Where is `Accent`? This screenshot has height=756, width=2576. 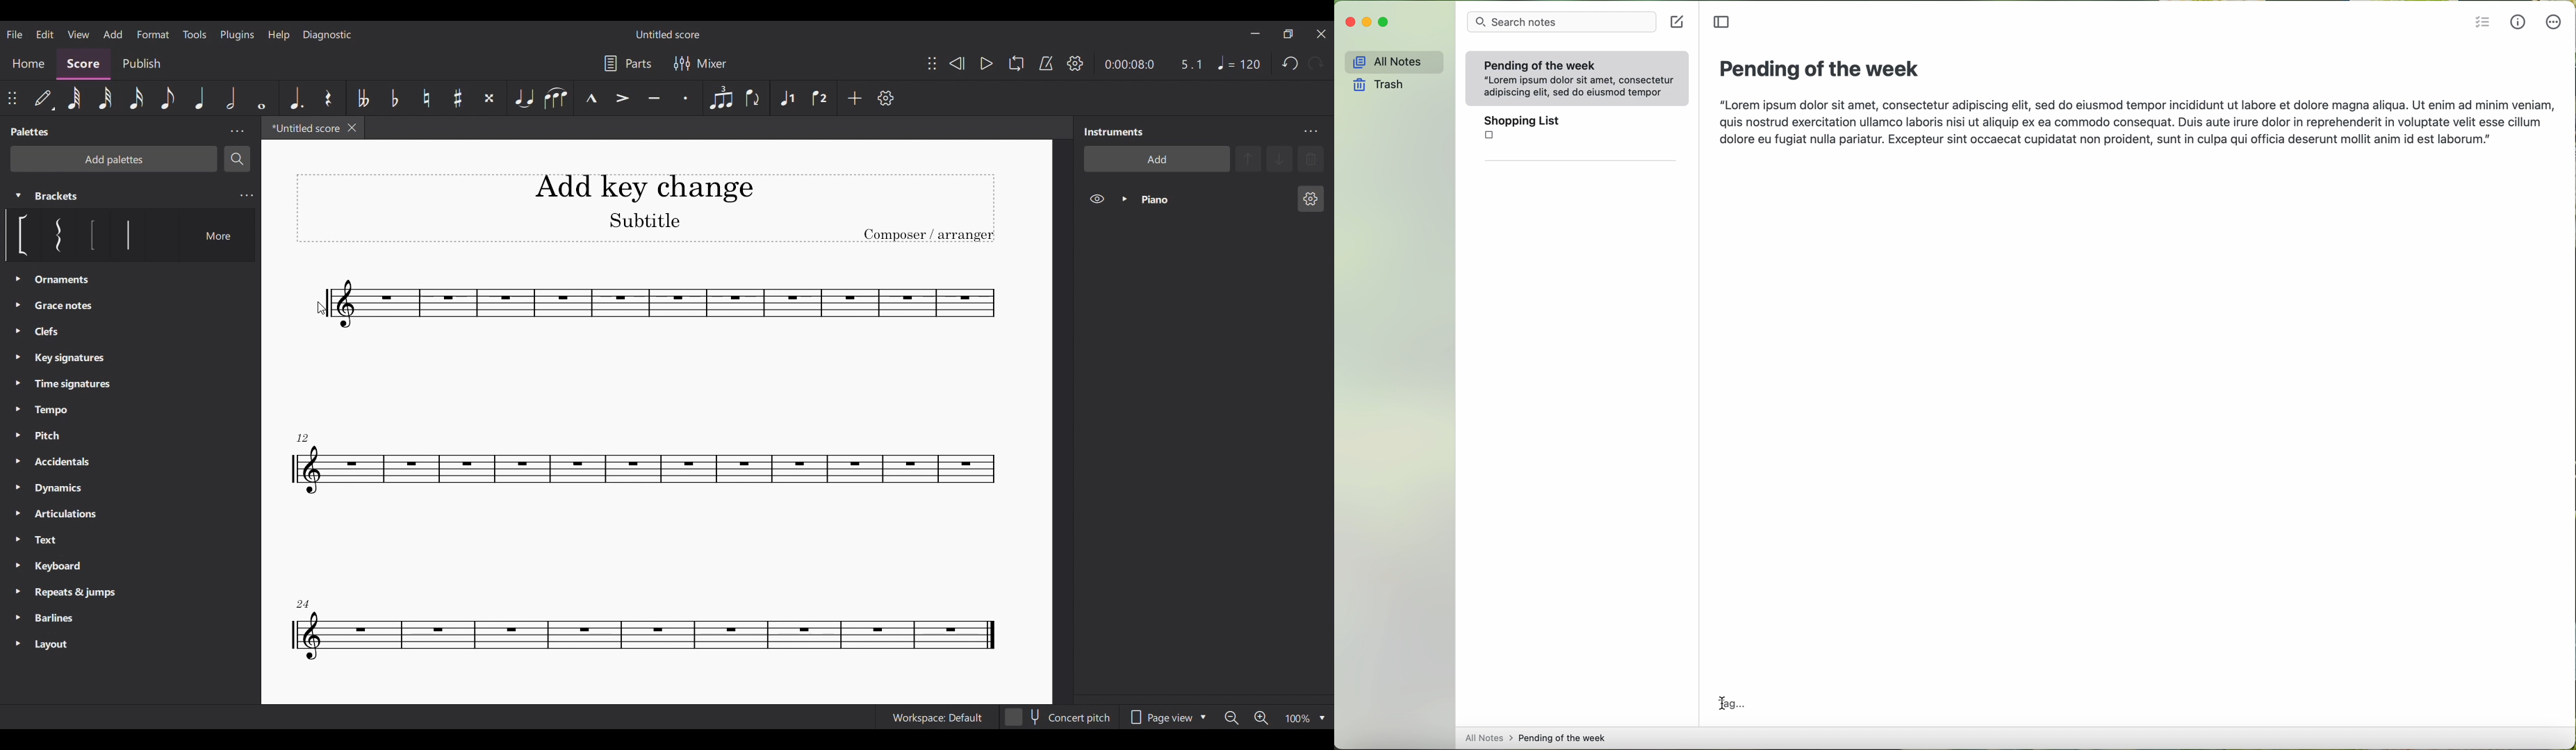 Accent is located at coordinates (622, 97).